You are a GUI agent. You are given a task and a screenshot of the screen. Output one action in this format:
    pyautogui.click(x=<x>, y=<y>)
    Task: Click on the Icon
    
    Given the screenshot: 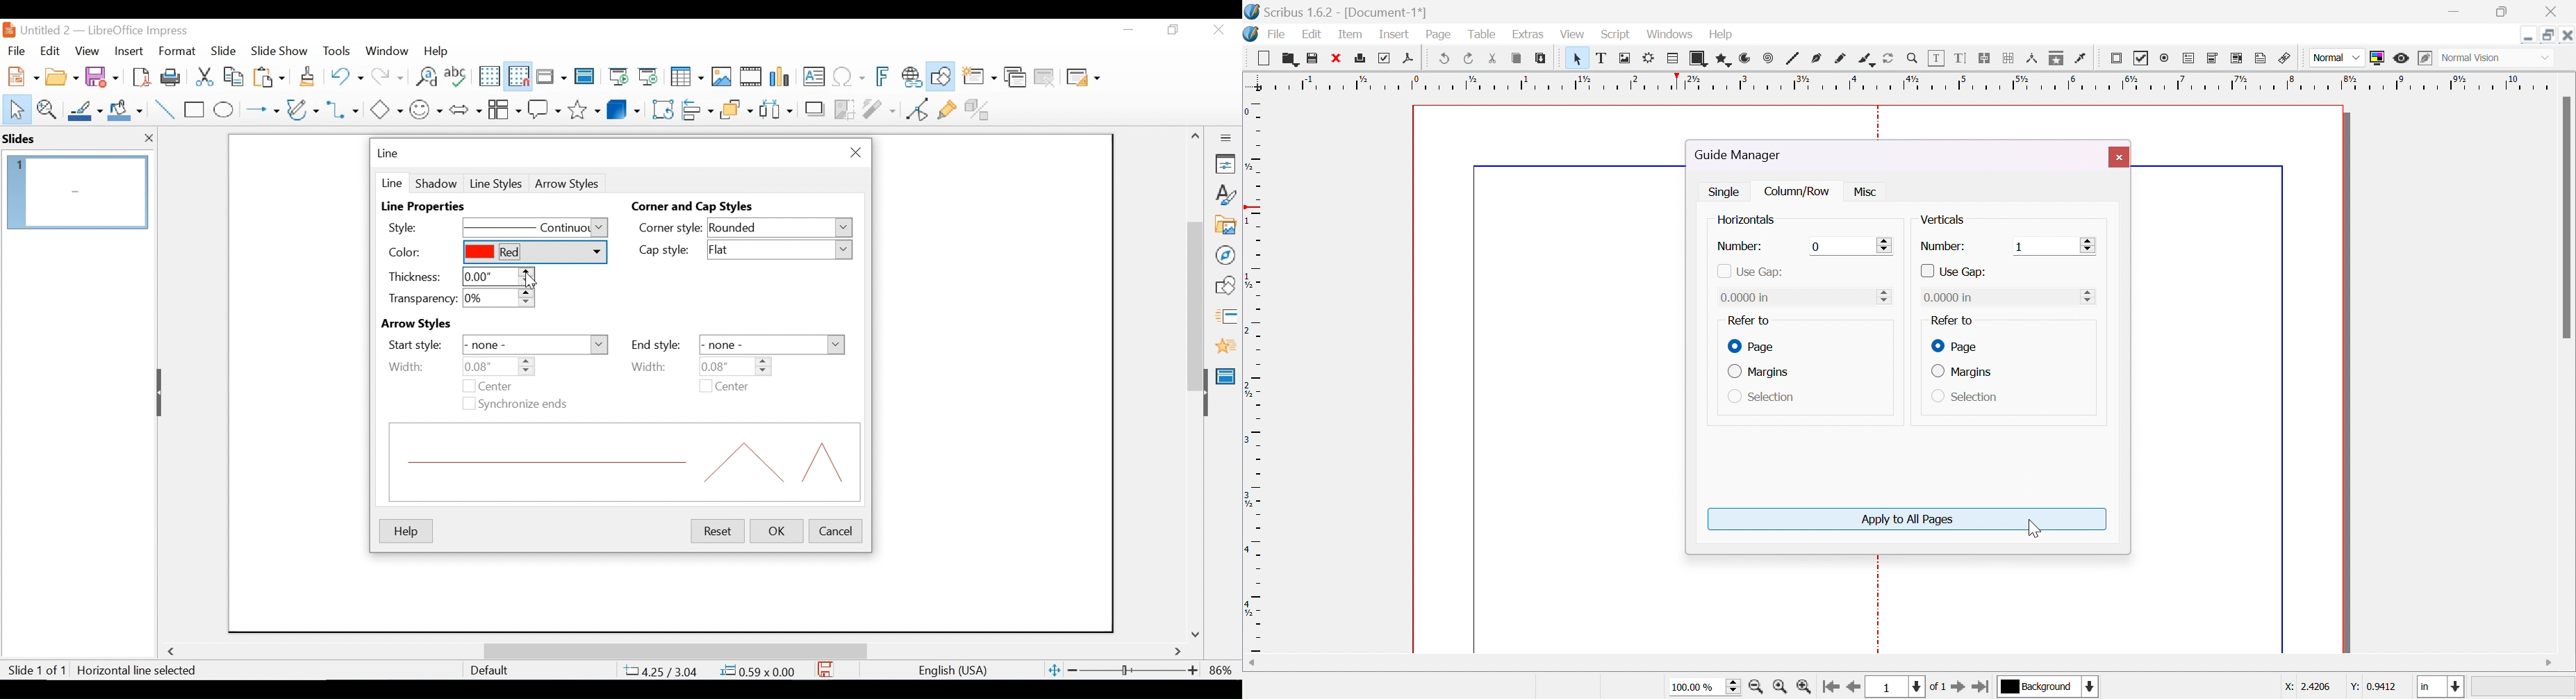 What is the action you would take?
    pyautogui.click(x=1252, y=34)
    